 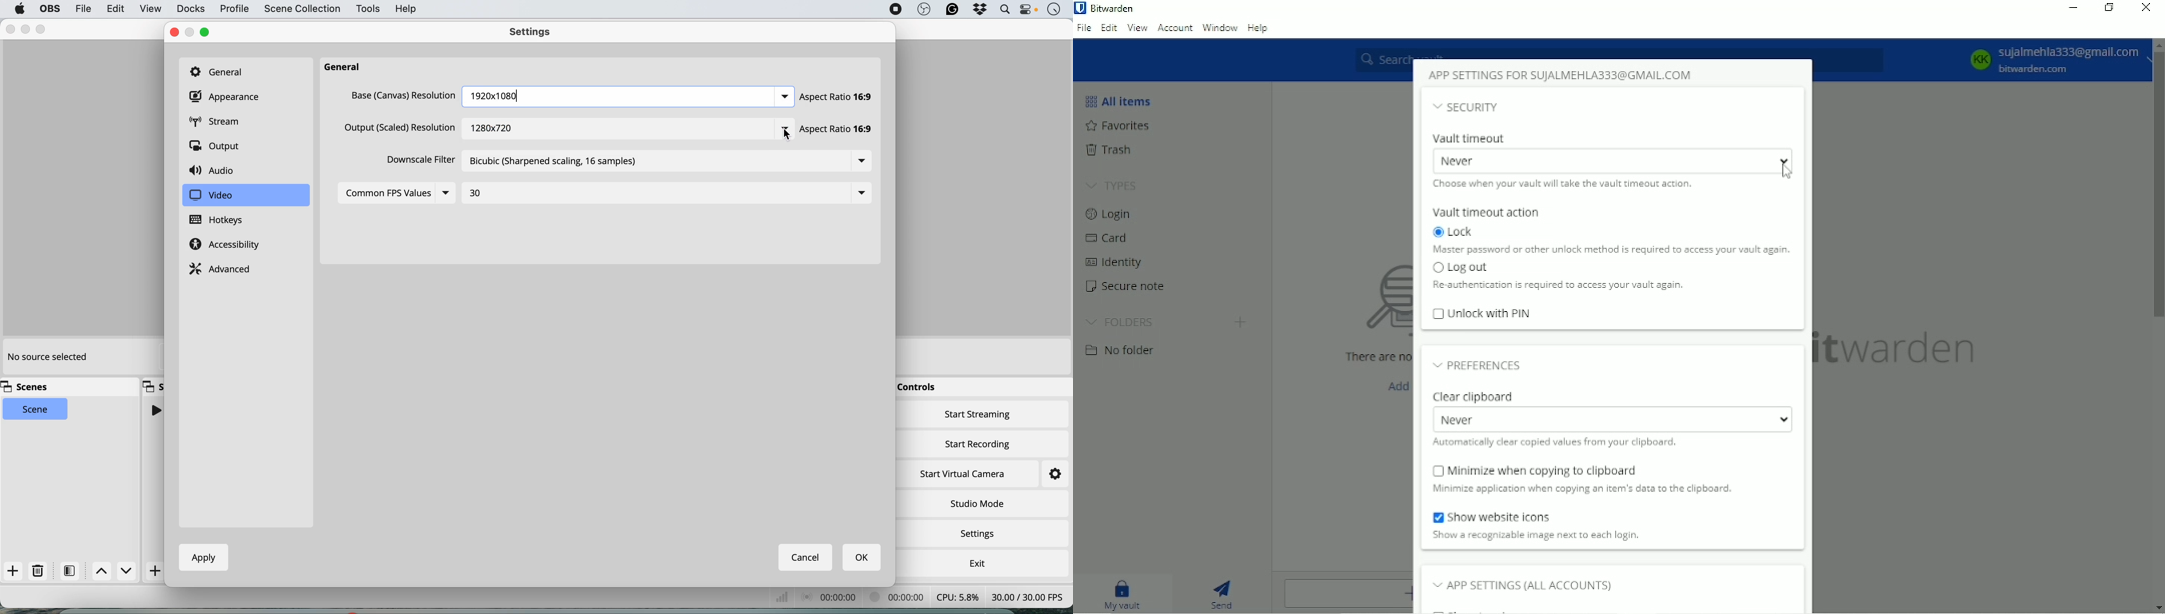 I want to click on scene, so click(x=36, y=410).